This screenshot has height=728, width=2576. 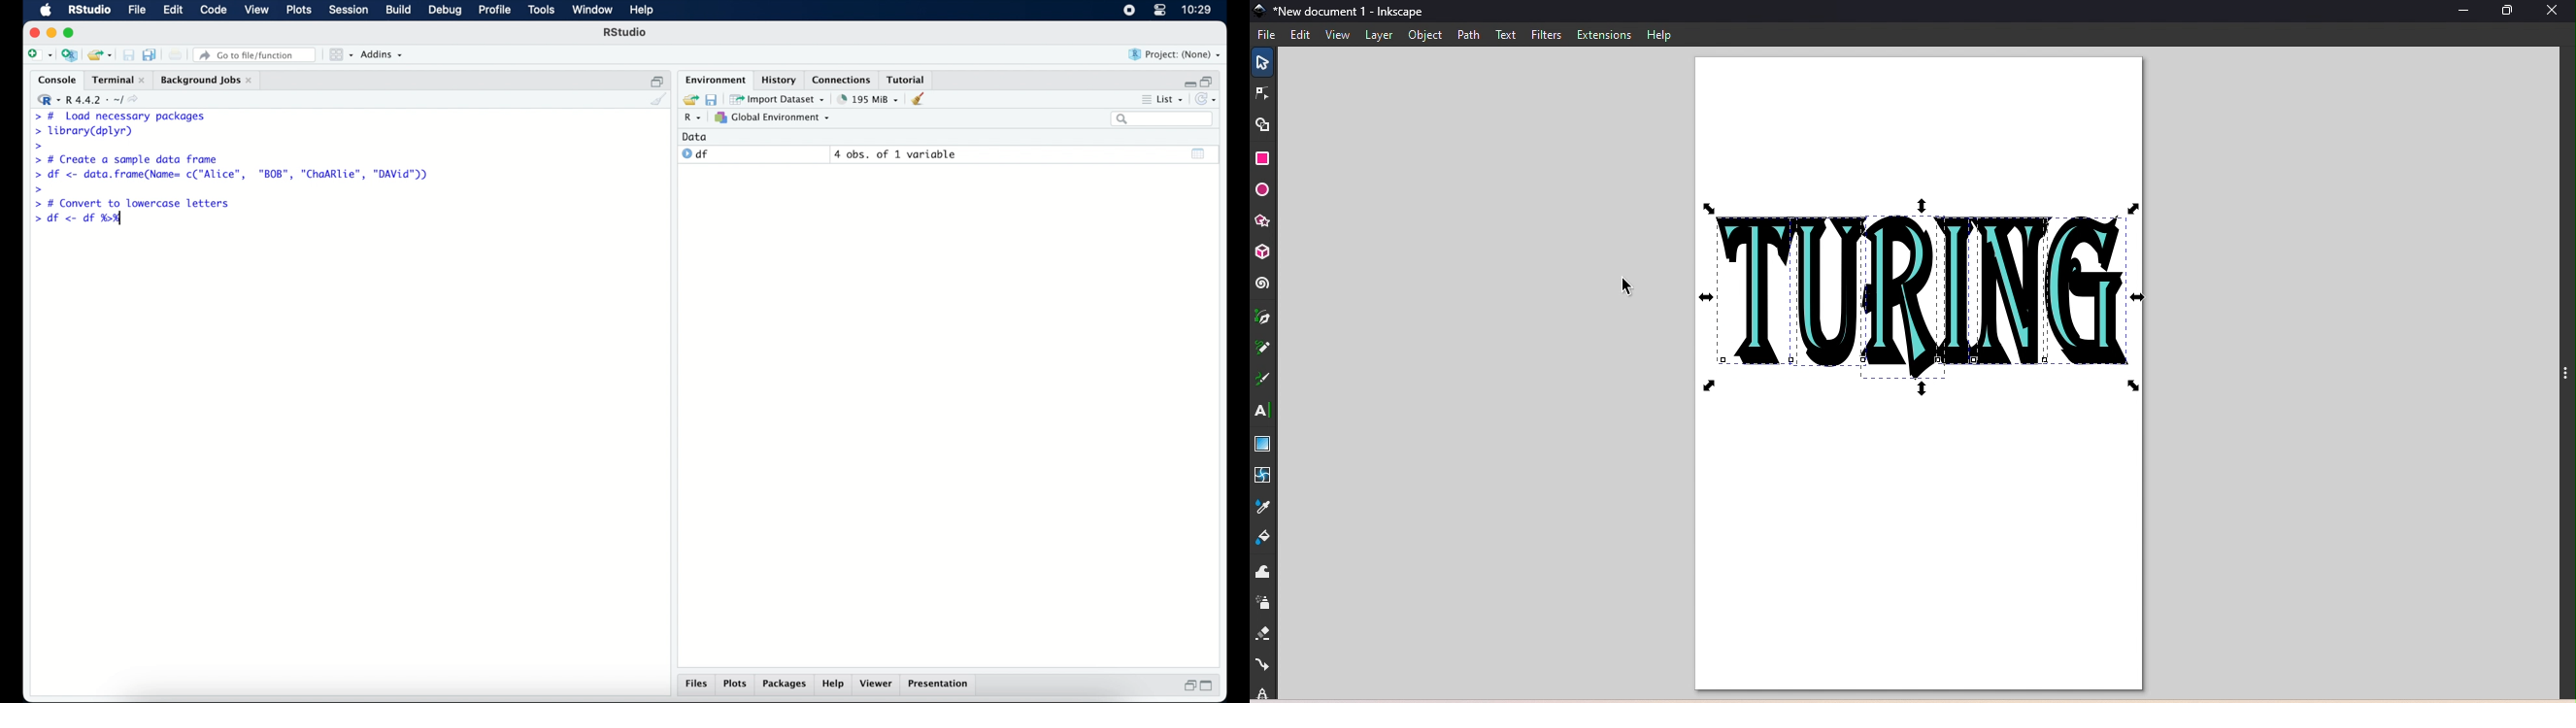 I want to click on date, so click(x=695, y=136).